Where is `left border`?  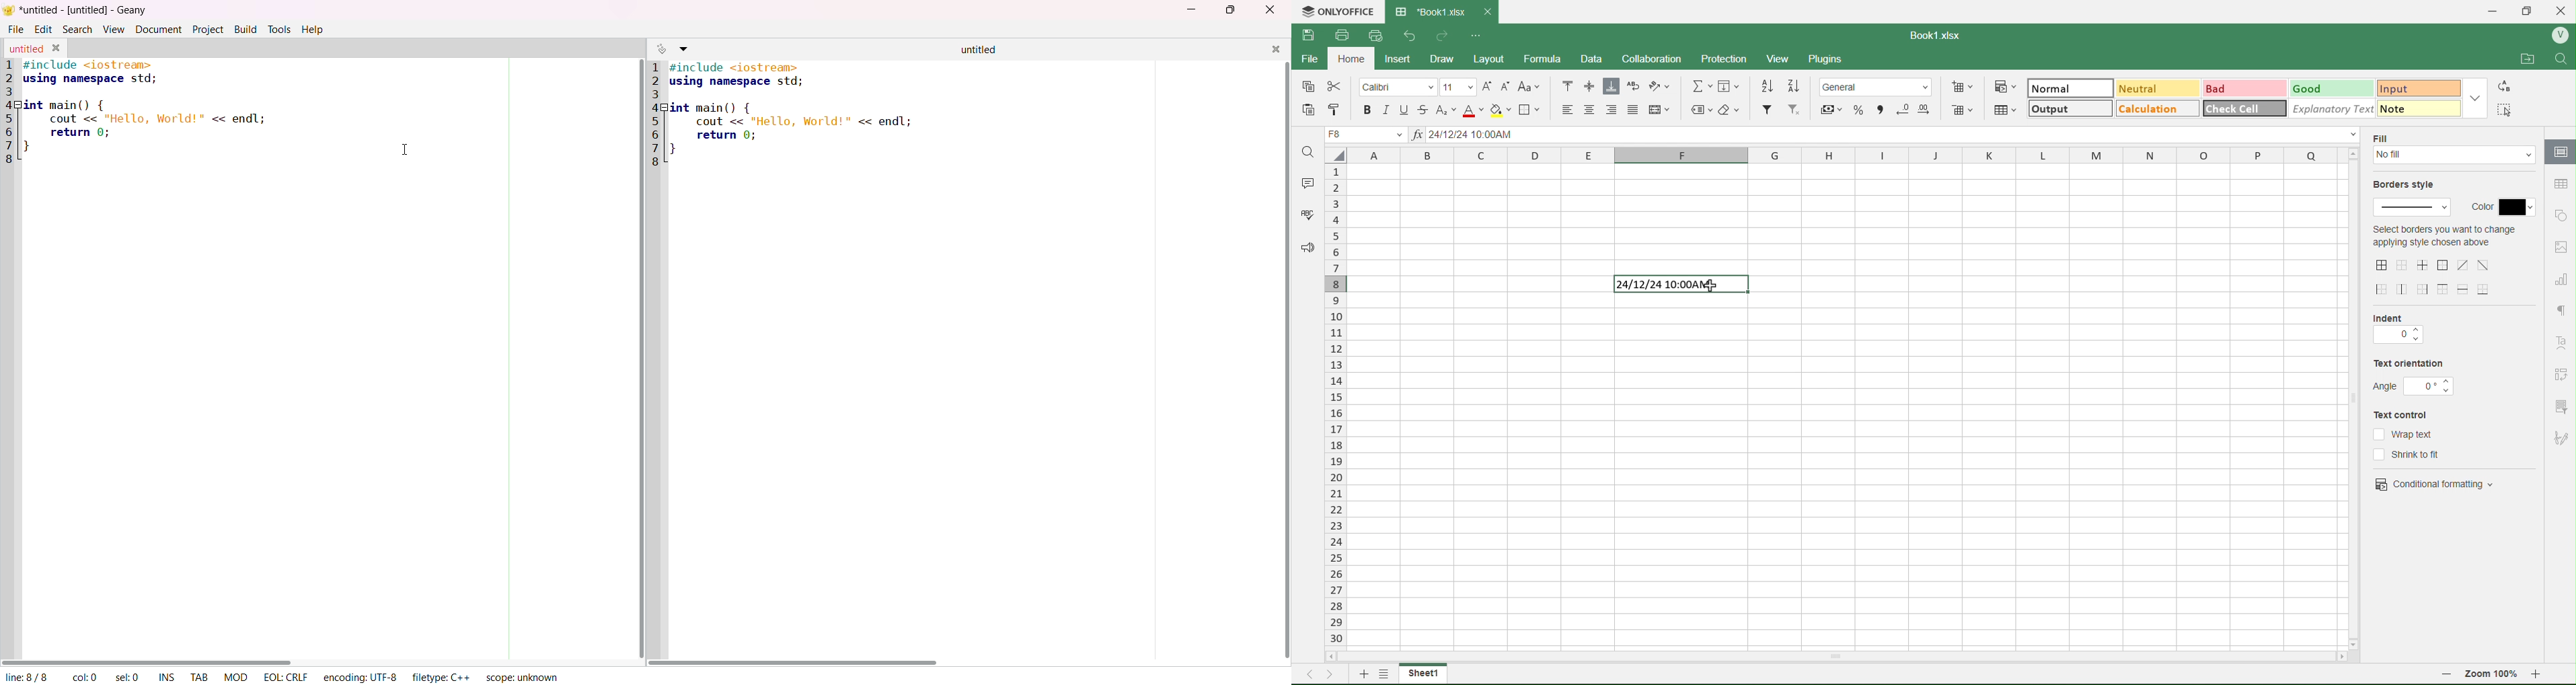
left border is located at coordinates (2383, 290).